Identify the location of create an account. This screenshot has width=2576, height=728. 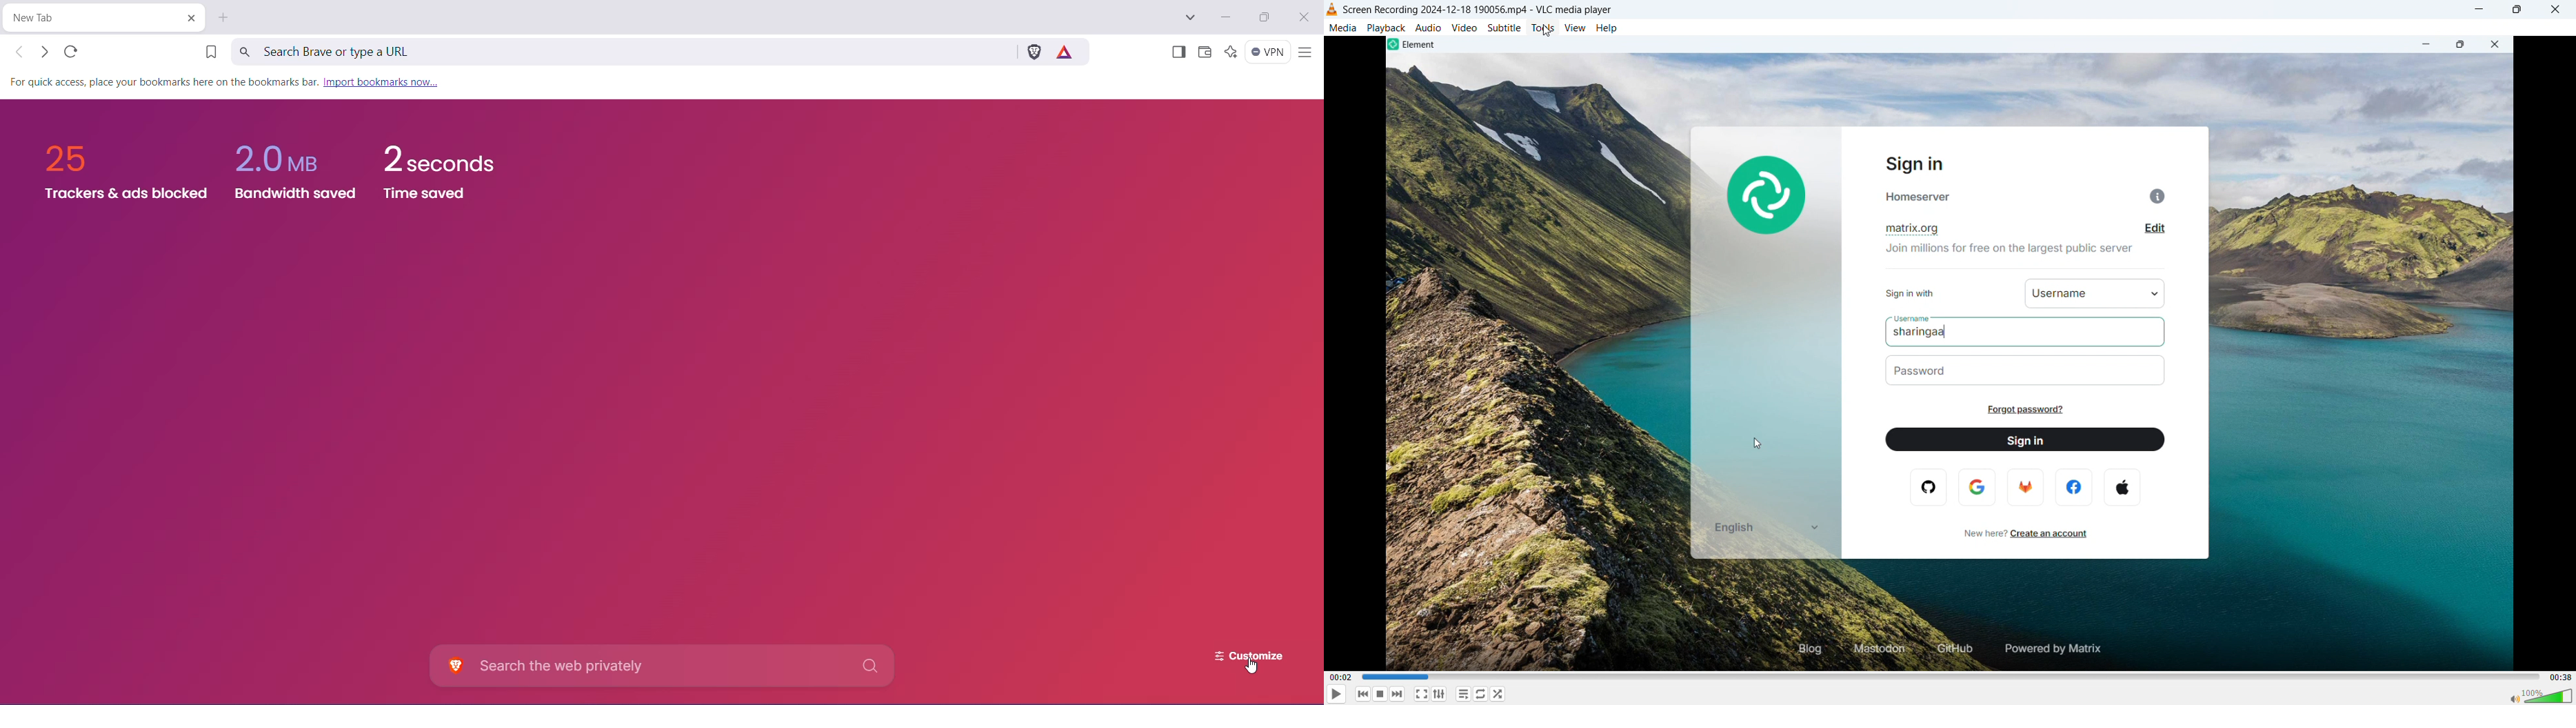
(2059, 534).